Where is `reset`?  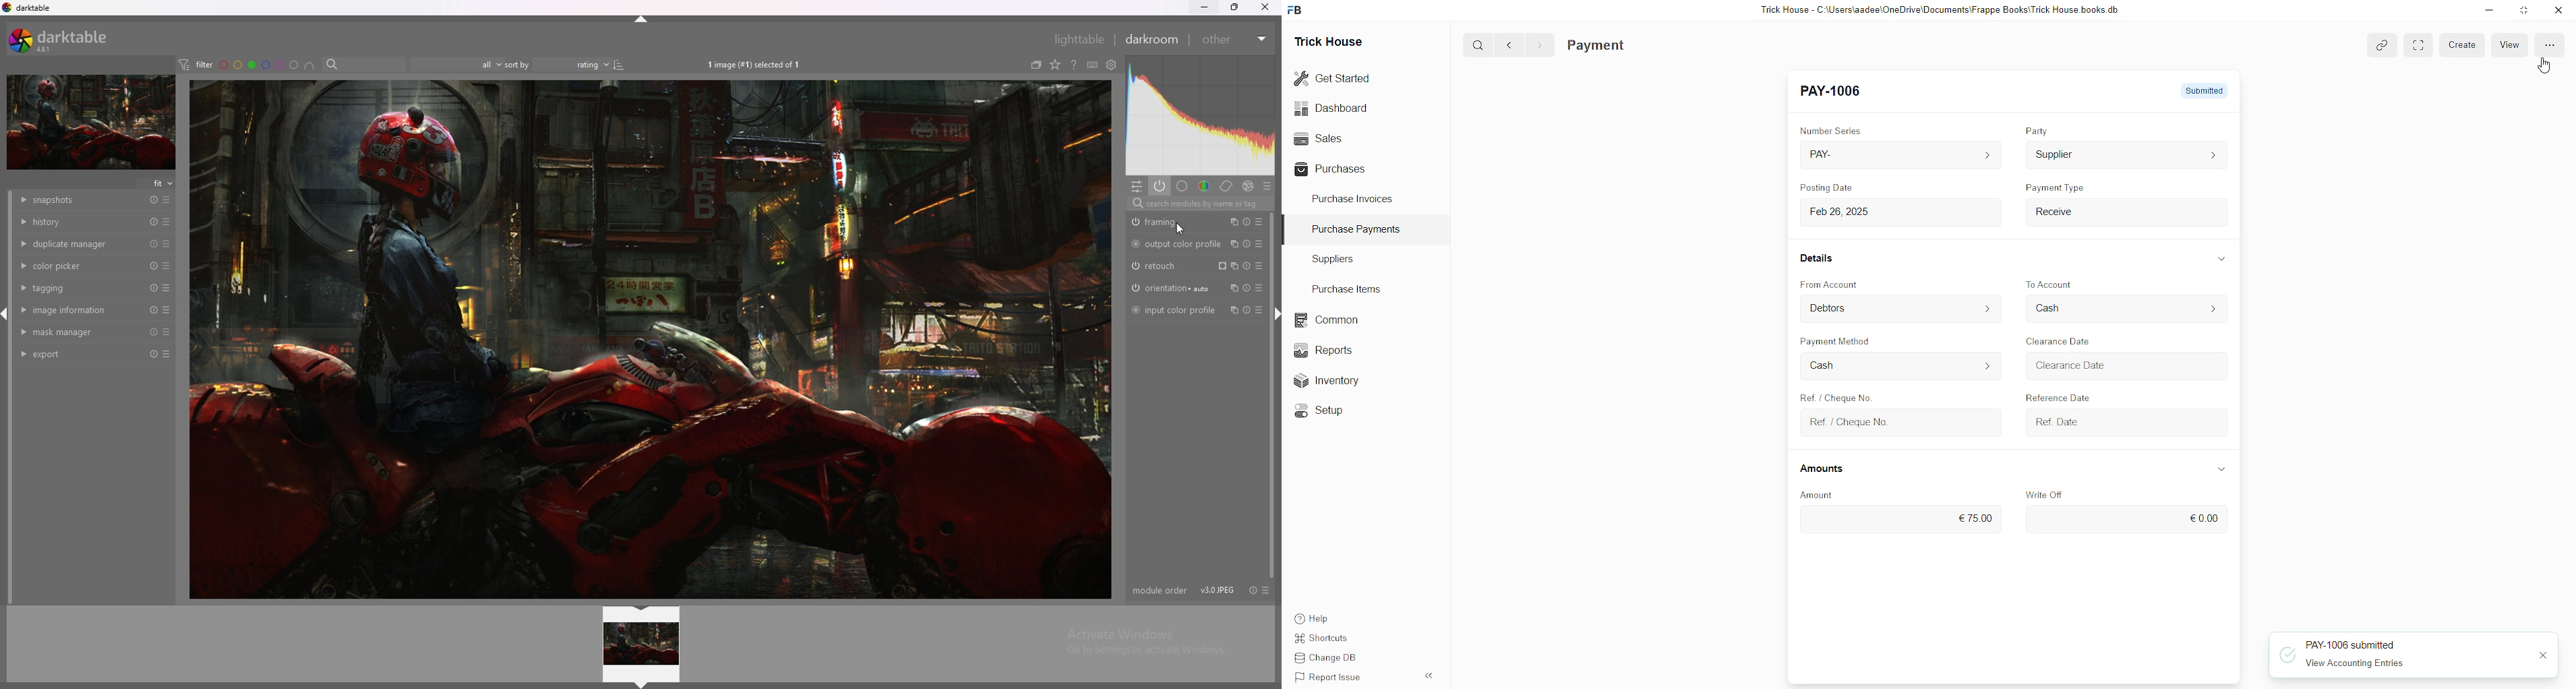 reset is located at coordinates (1247, 288).